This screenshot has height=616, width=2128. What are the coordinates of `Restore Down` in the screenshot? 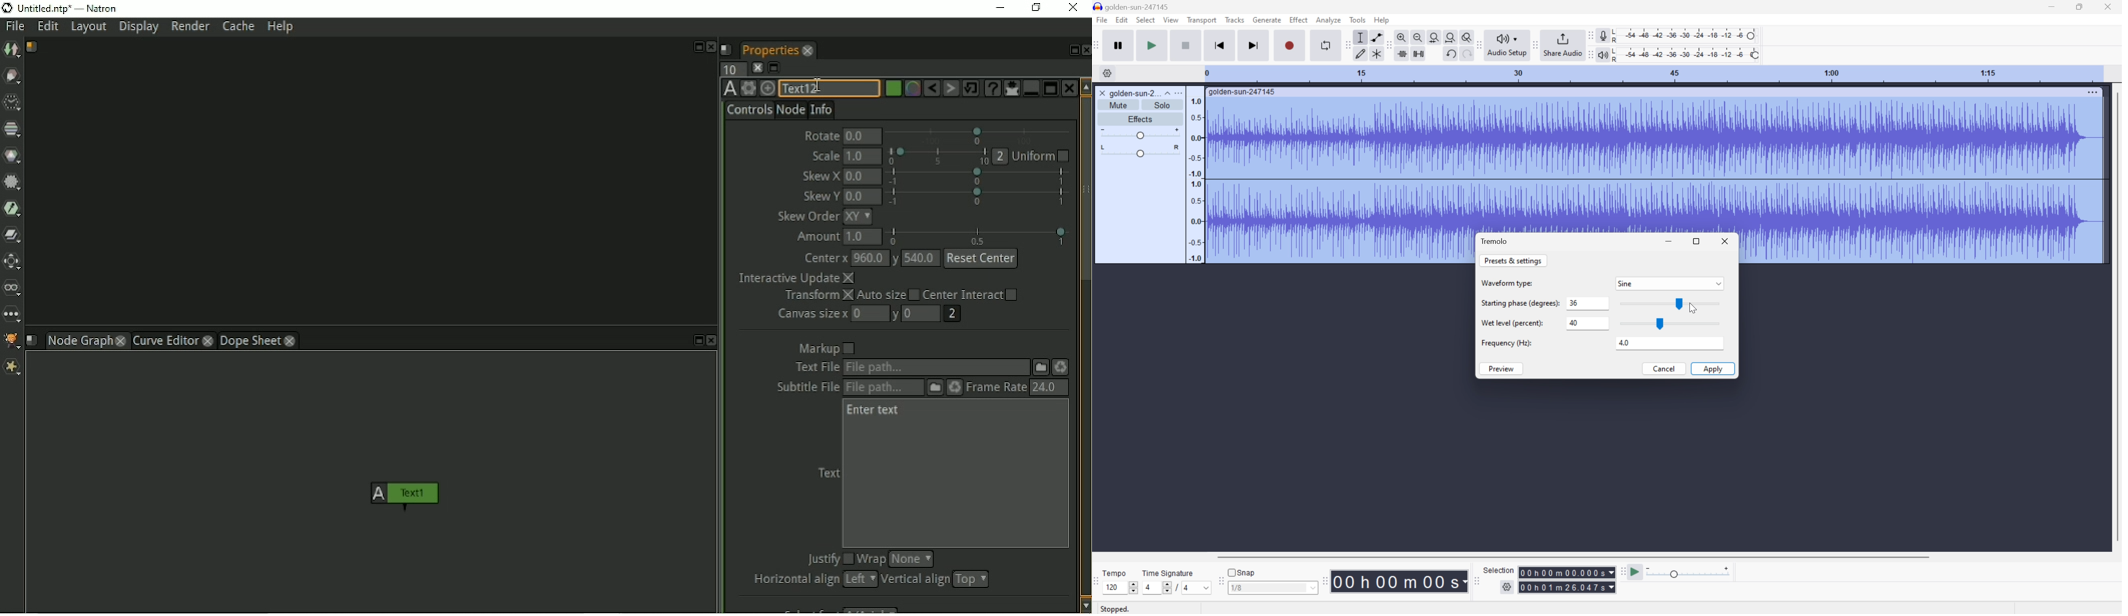 It's located at (1696, 241).